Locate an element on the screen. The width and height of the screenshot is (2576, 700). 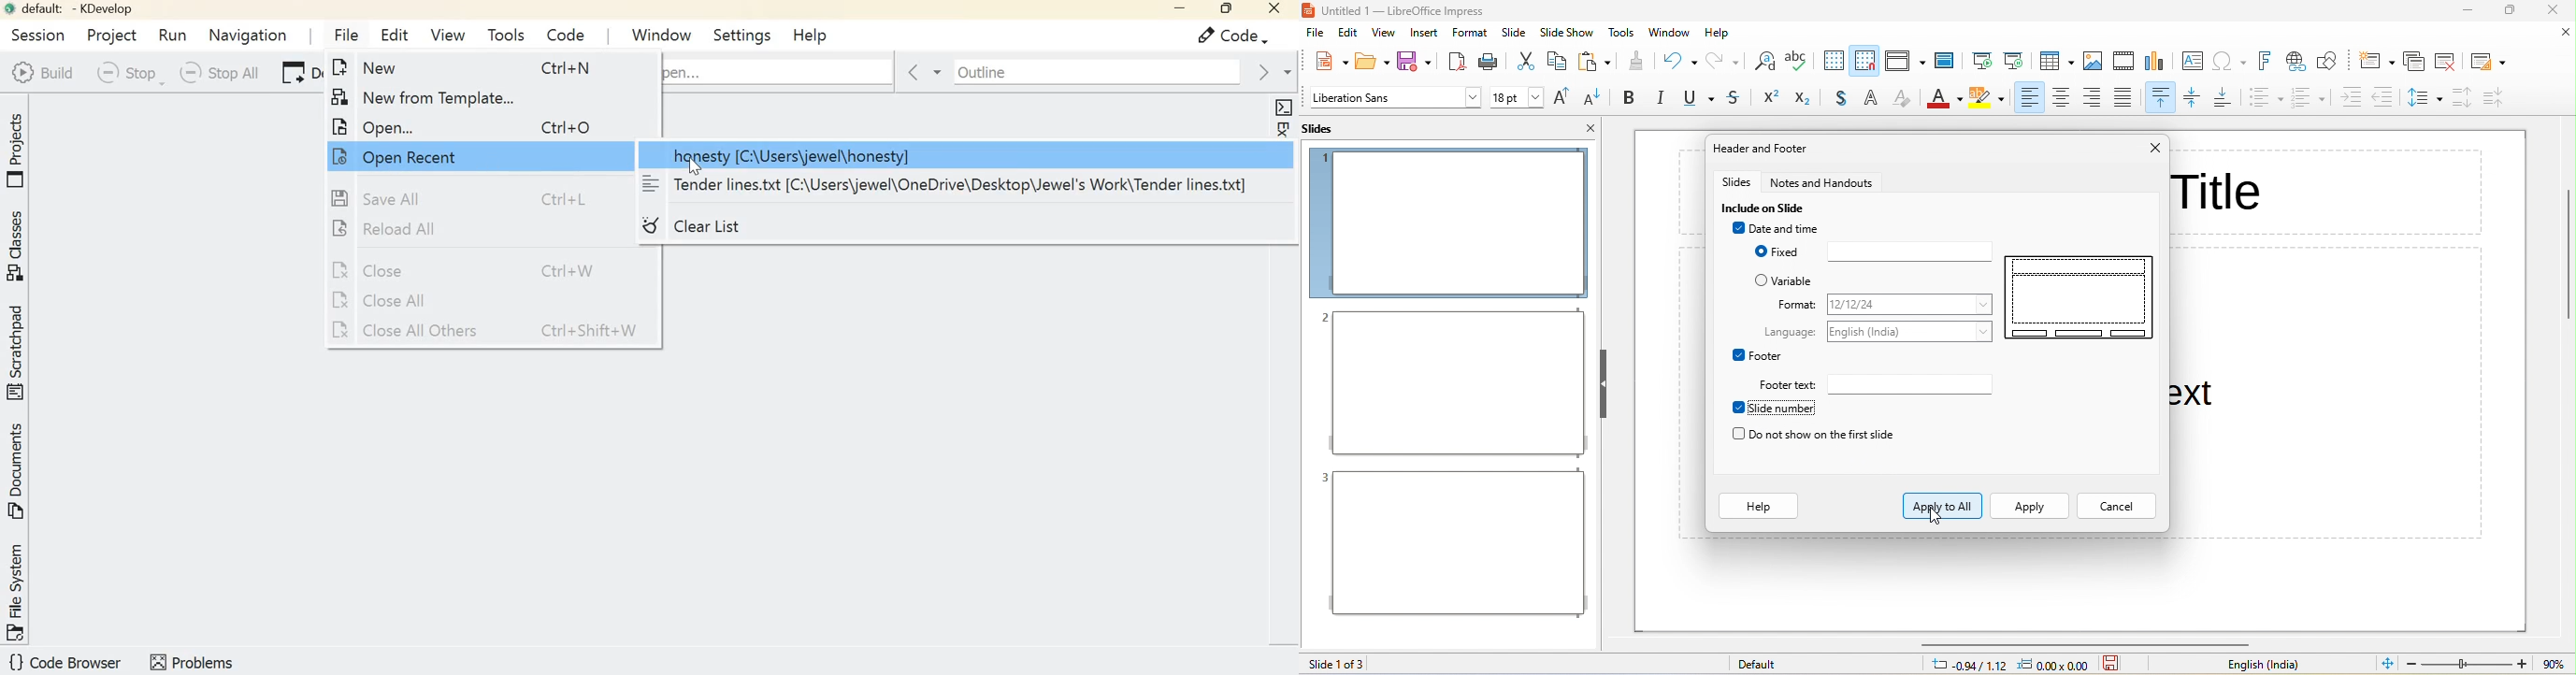
cut is located at coordinates (1525, 61).